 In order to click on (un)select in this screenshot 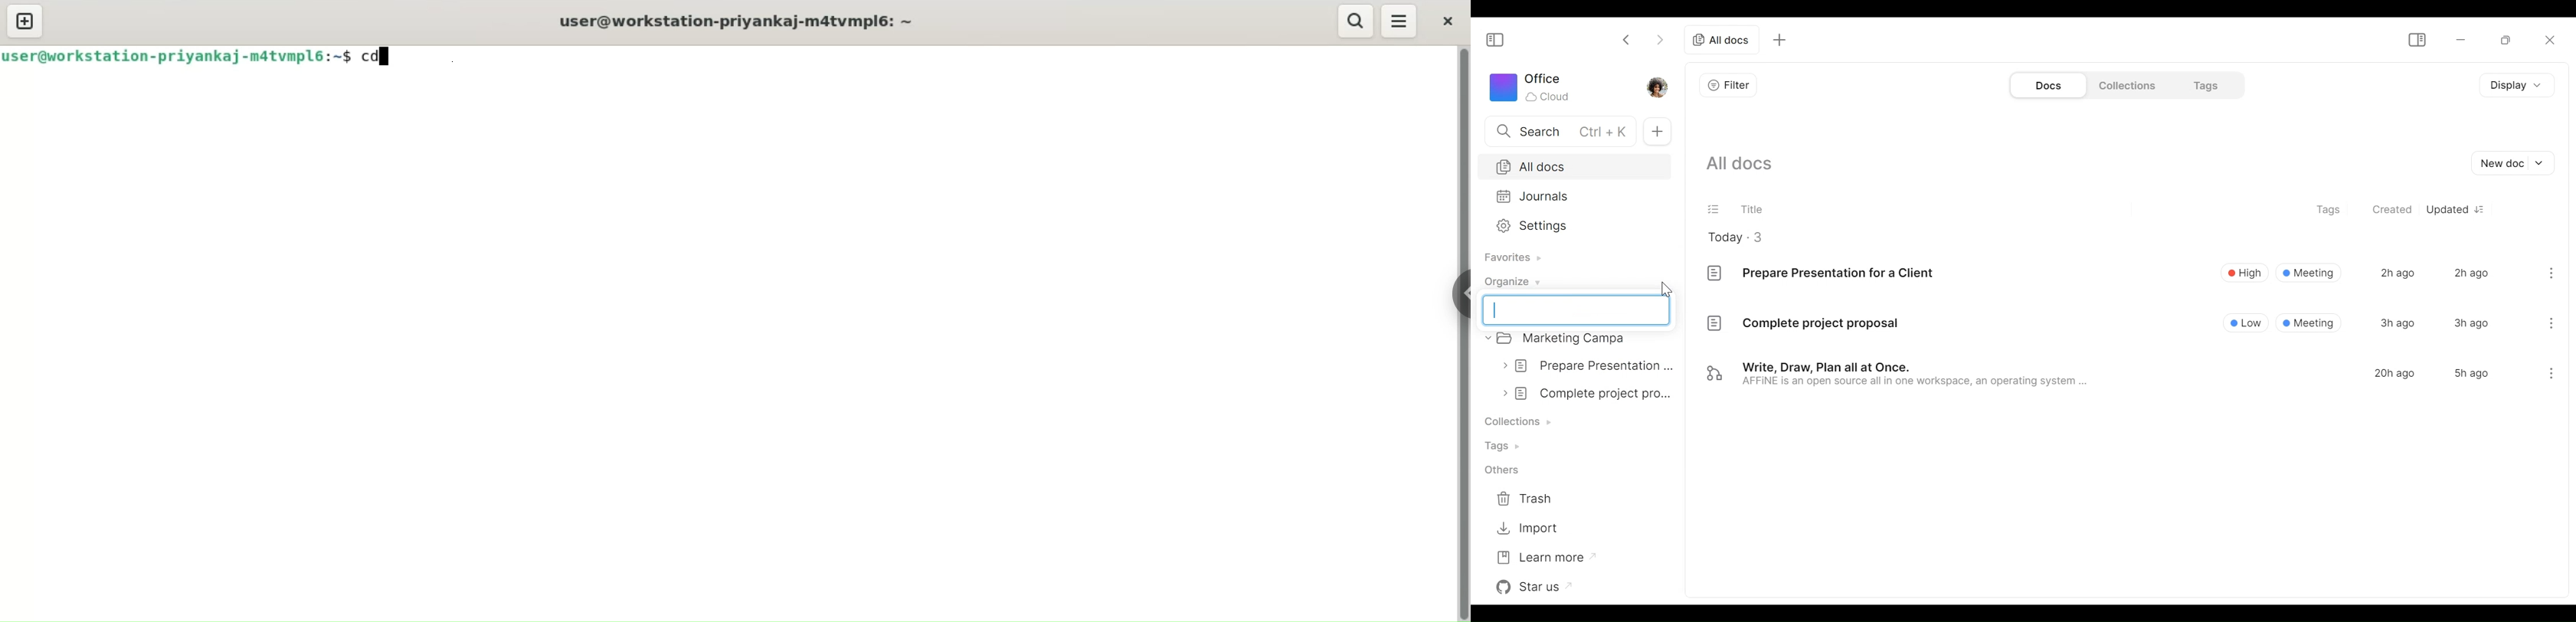, I will do `click(1714, 208)`.